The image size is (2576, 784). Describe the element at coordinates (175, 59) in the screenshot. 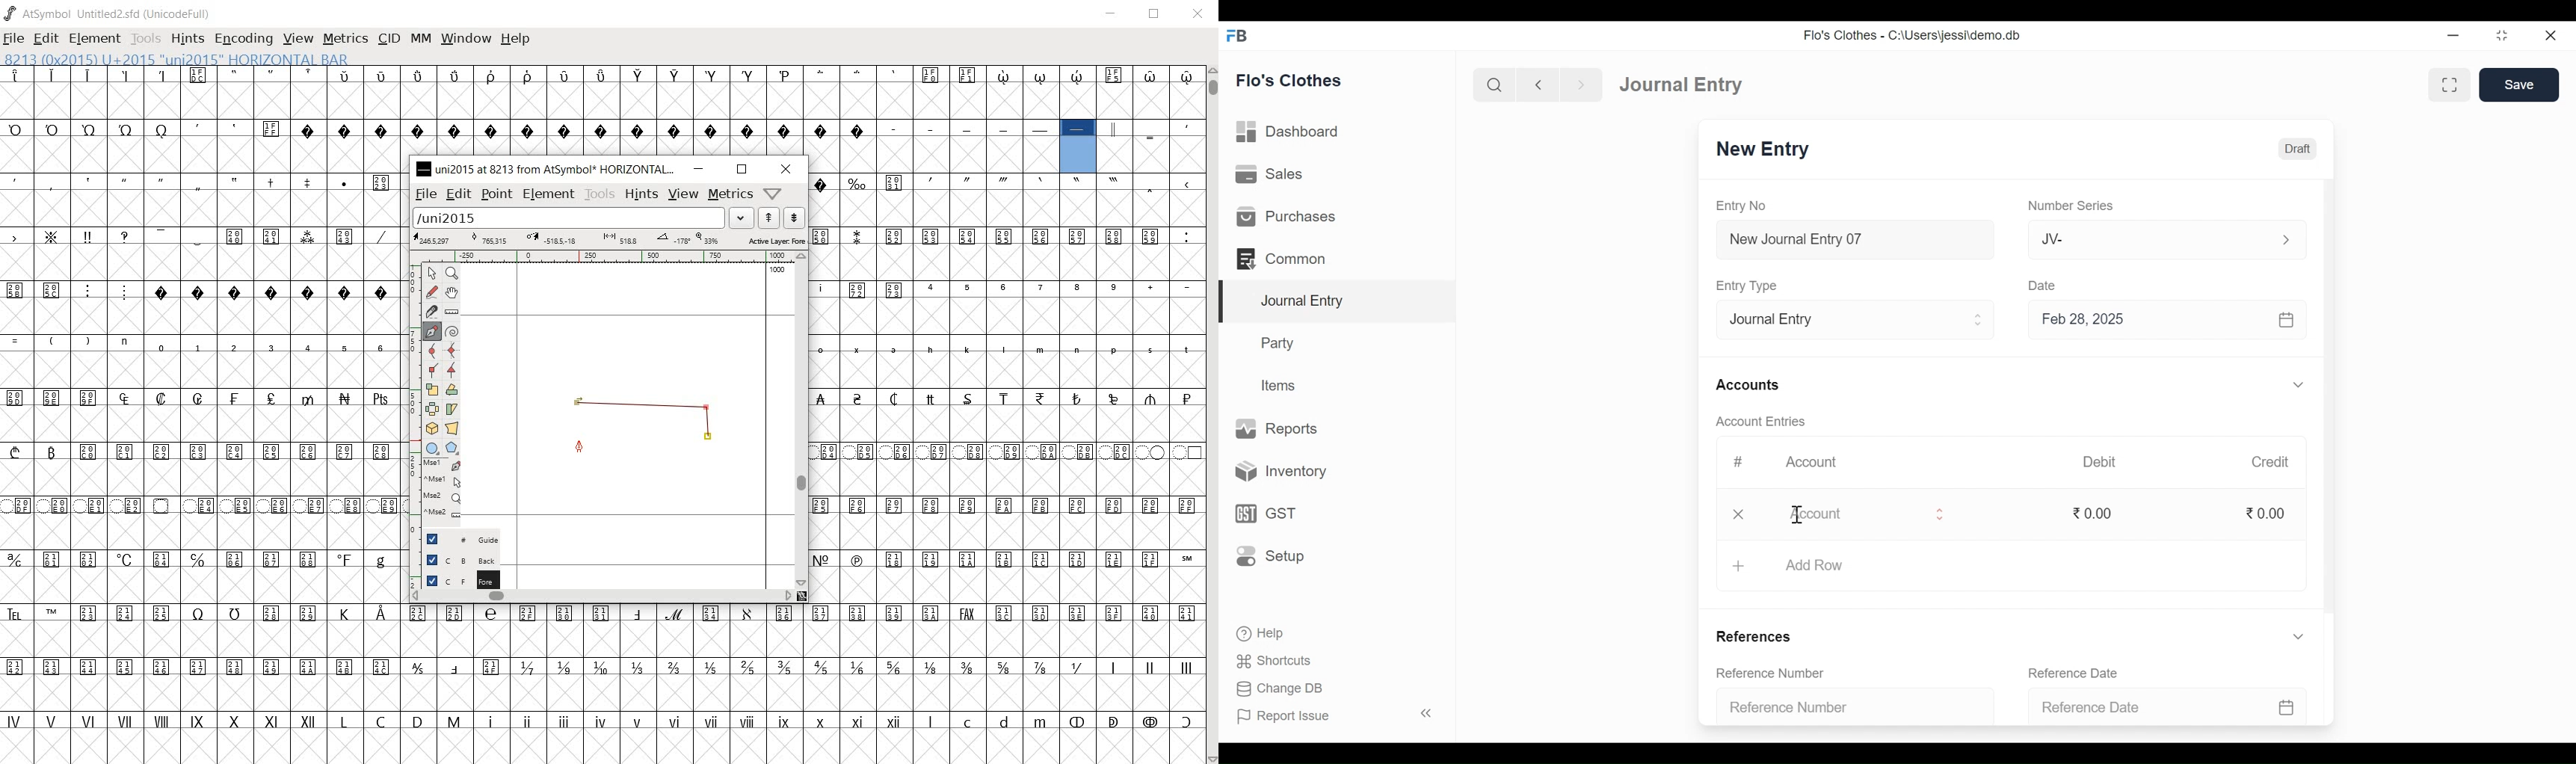

I see `8213 (0x2015) U+2015 "uni2015" HORIZONTAL BAR` at that location.